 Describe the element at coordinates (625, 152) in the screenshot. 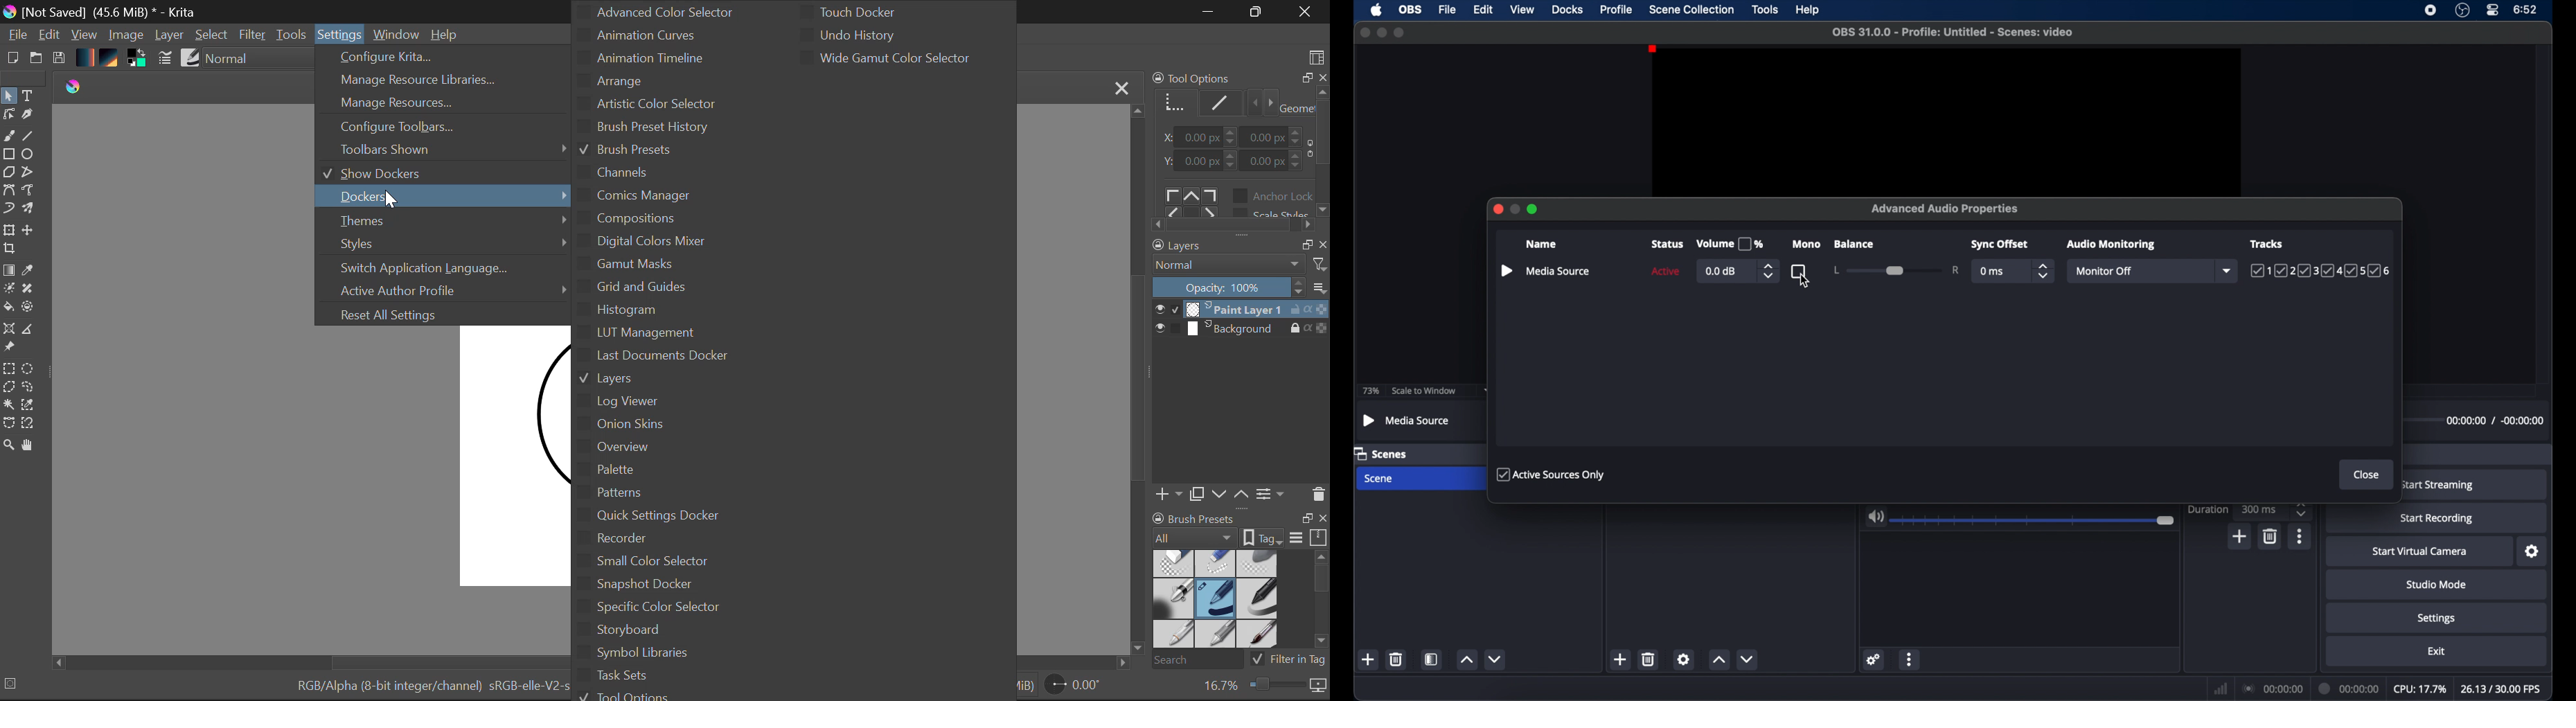

I see `Brush Presets` at that location.